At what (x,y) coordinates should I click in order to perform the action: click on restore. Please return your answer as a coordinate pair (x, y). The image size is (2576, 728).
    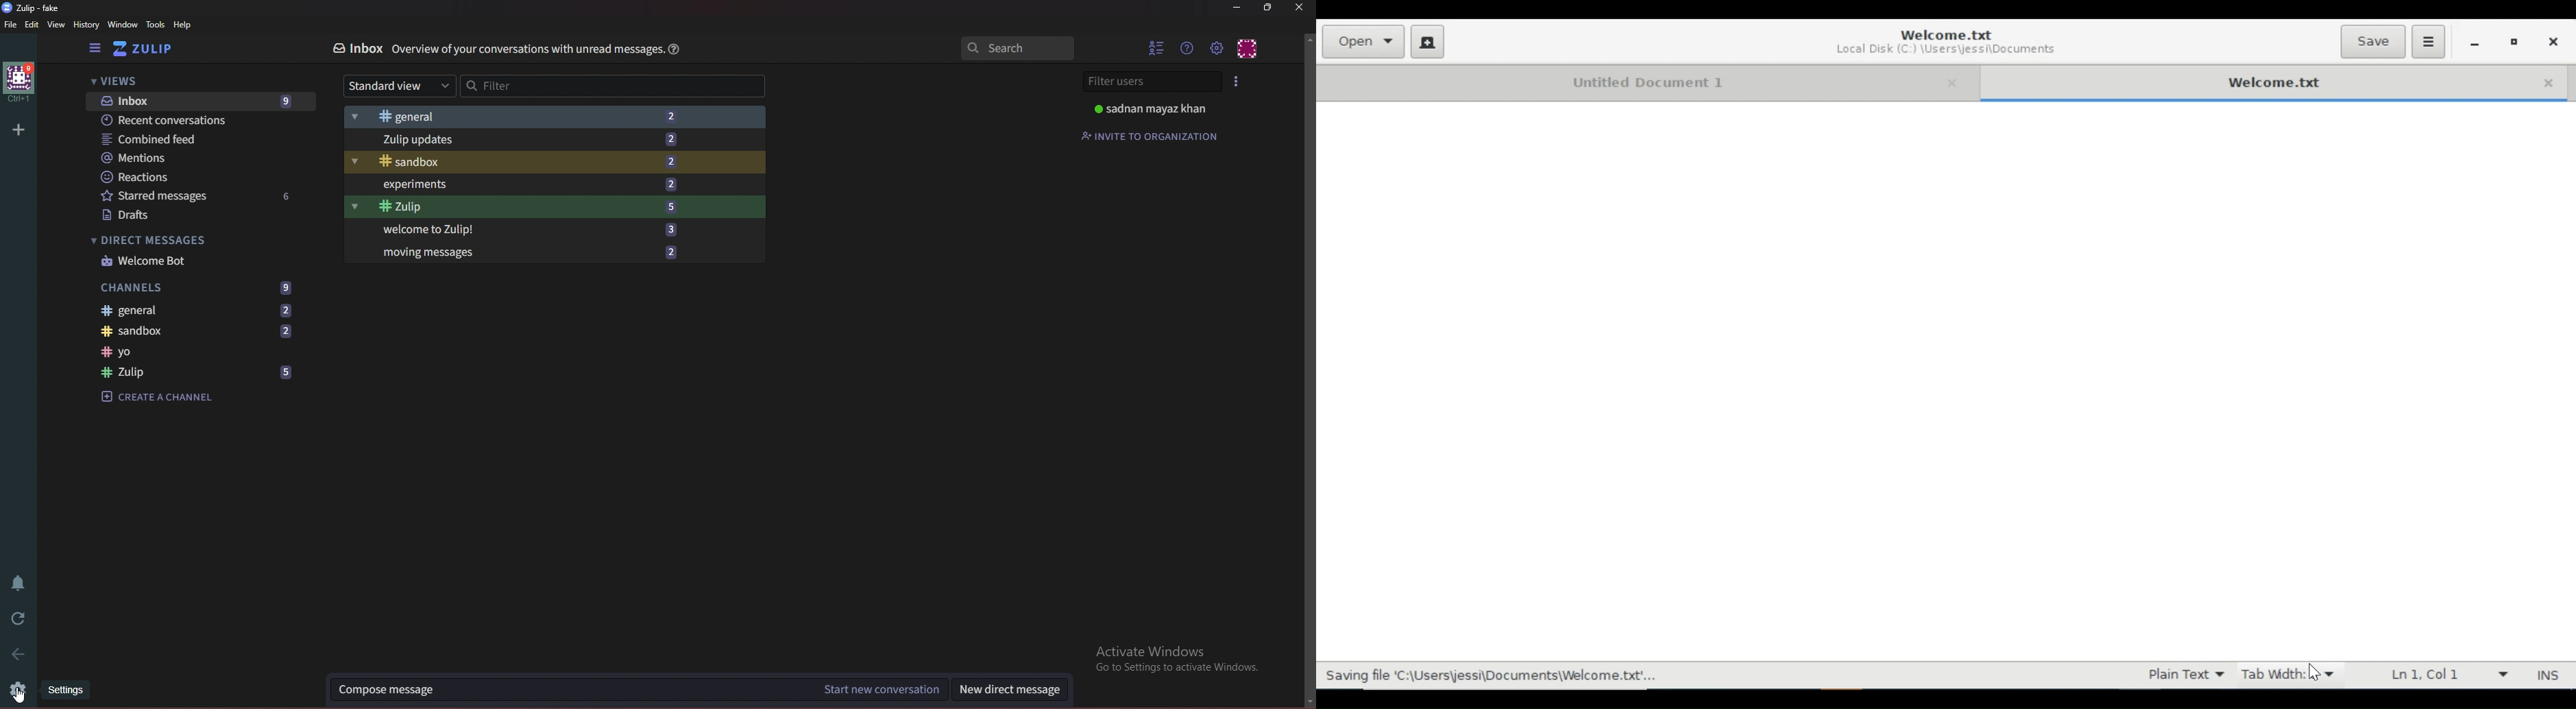
    Looking at the image, I should click on (2516, 43).